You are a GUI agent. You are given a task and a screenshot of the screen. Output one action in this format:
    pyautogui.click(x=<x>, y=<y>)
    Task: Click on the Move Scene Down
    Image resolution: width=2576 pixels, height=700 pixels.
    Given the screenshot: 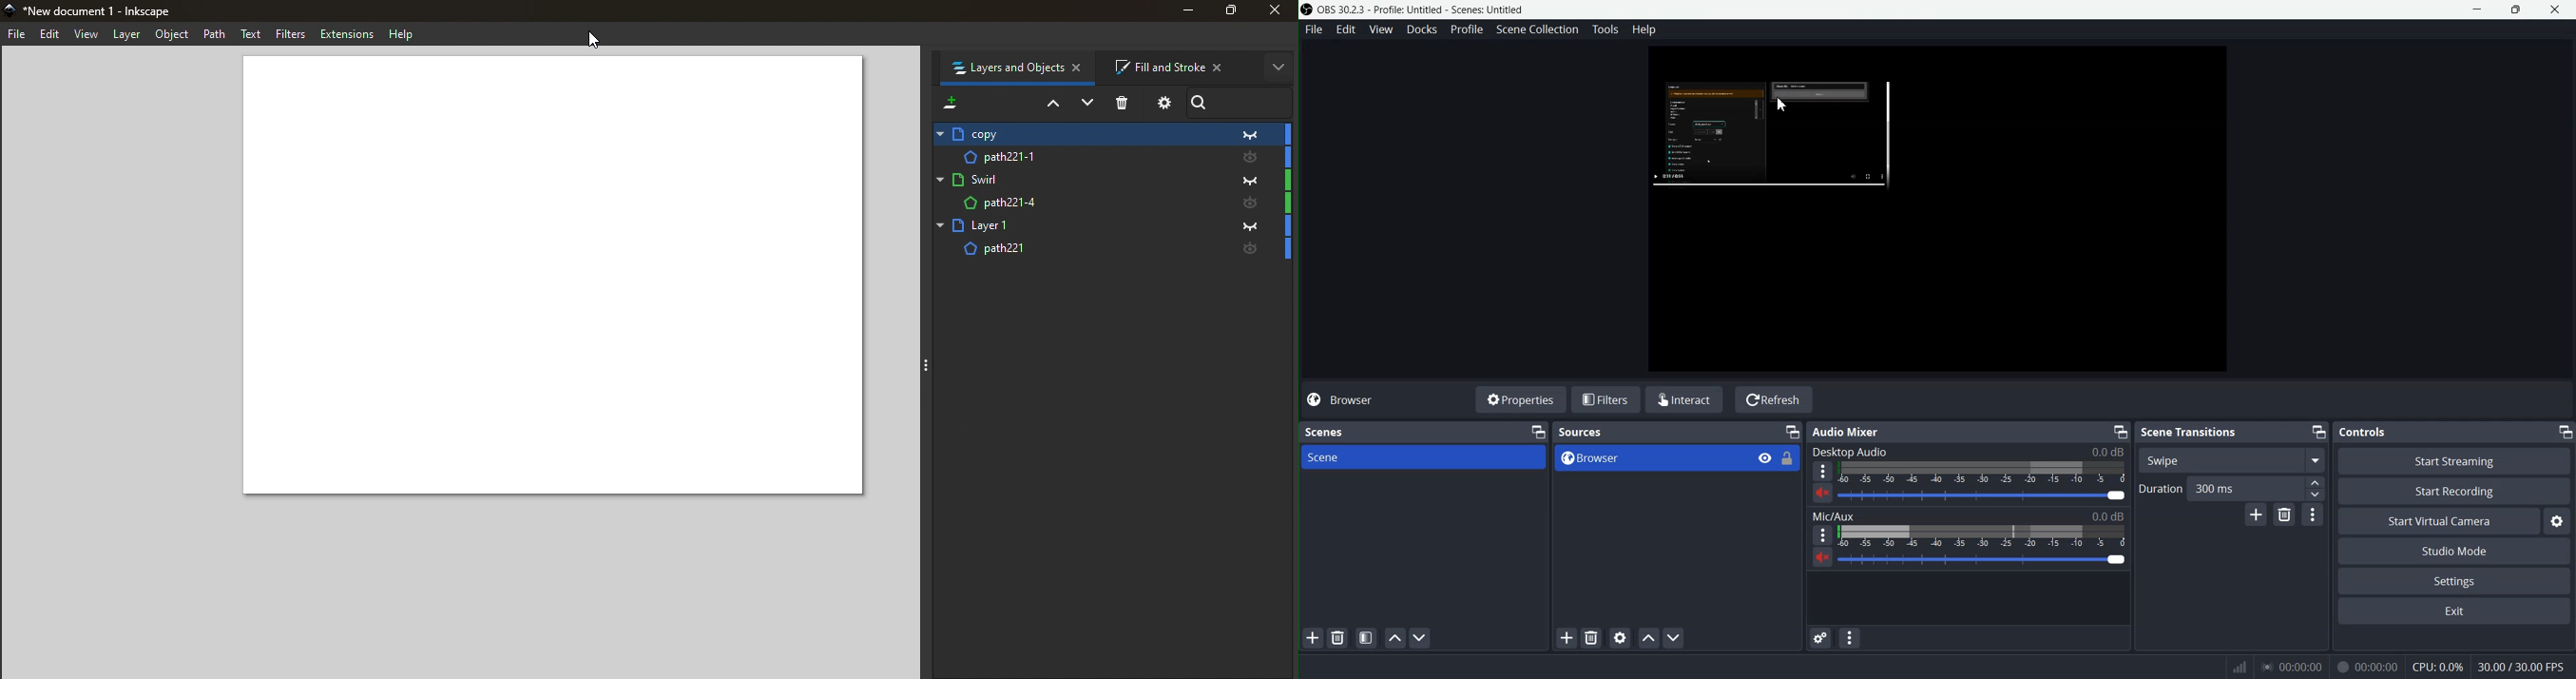 What is the action you would take?
    pyautogui.click(x=1676, y=638)
    